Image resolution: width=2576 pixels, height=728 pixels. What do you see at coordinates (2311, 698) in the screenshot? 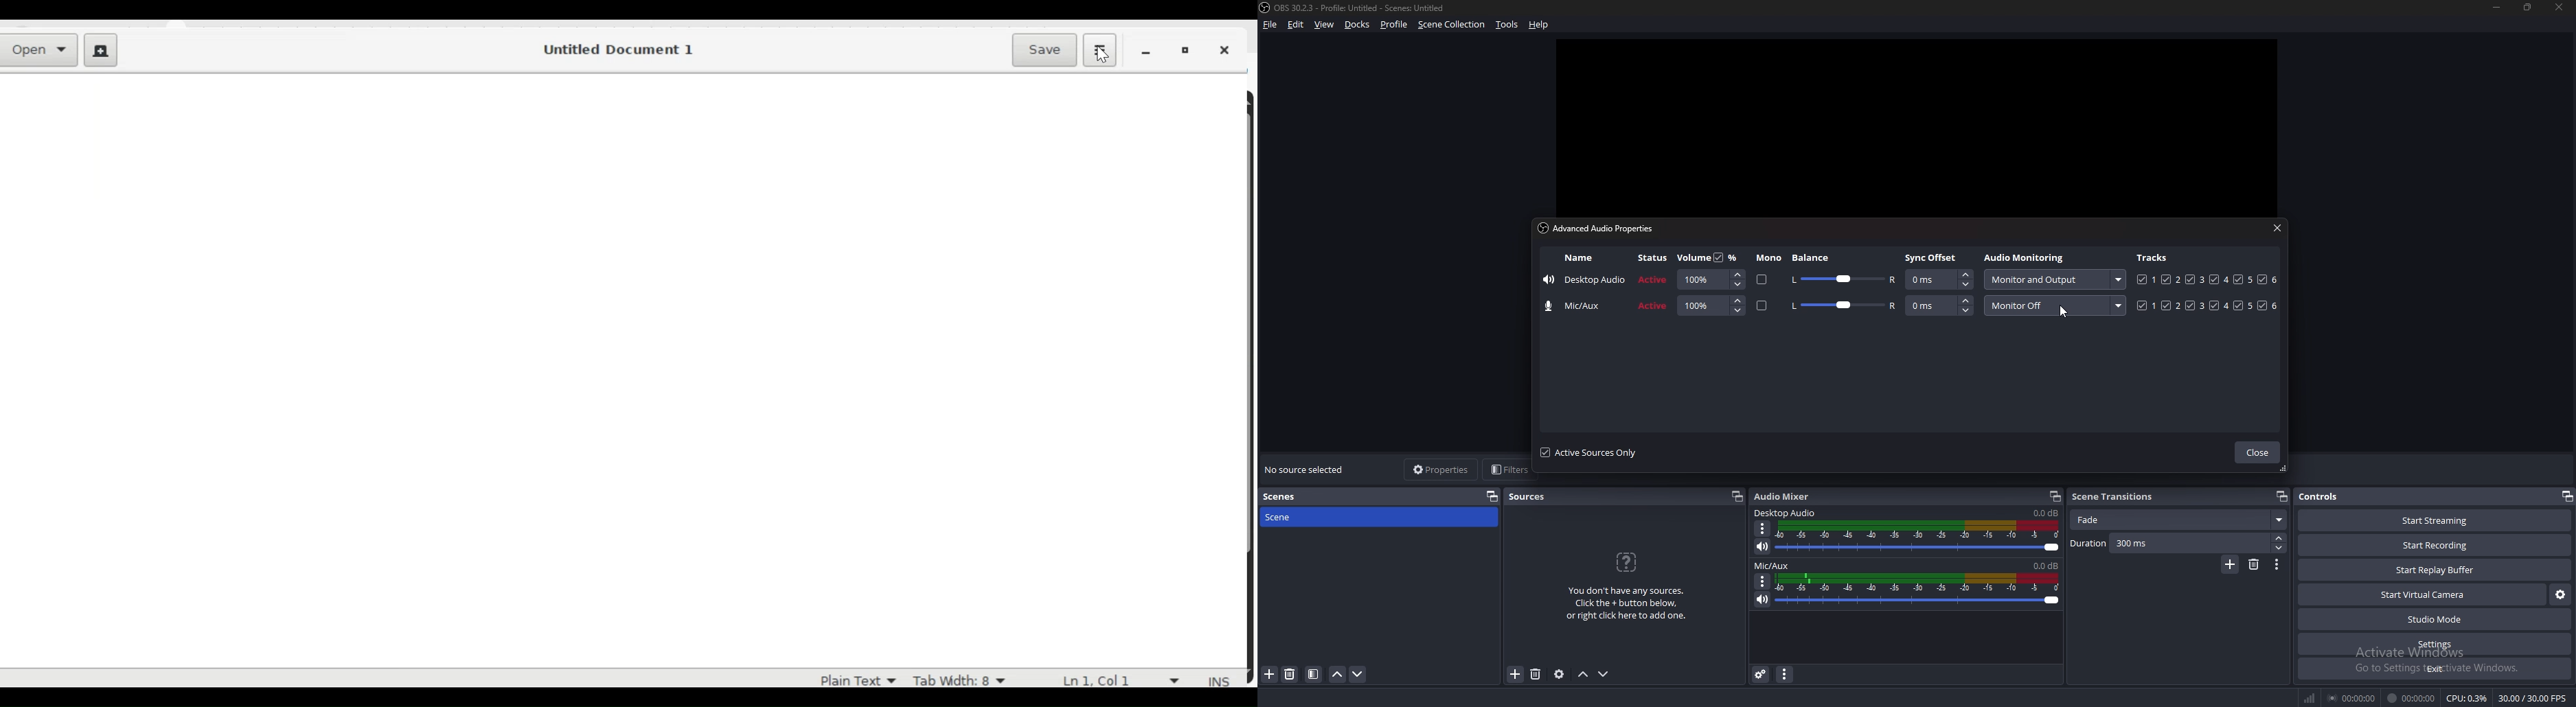
I see `network` at bounding box center [2311, 698].